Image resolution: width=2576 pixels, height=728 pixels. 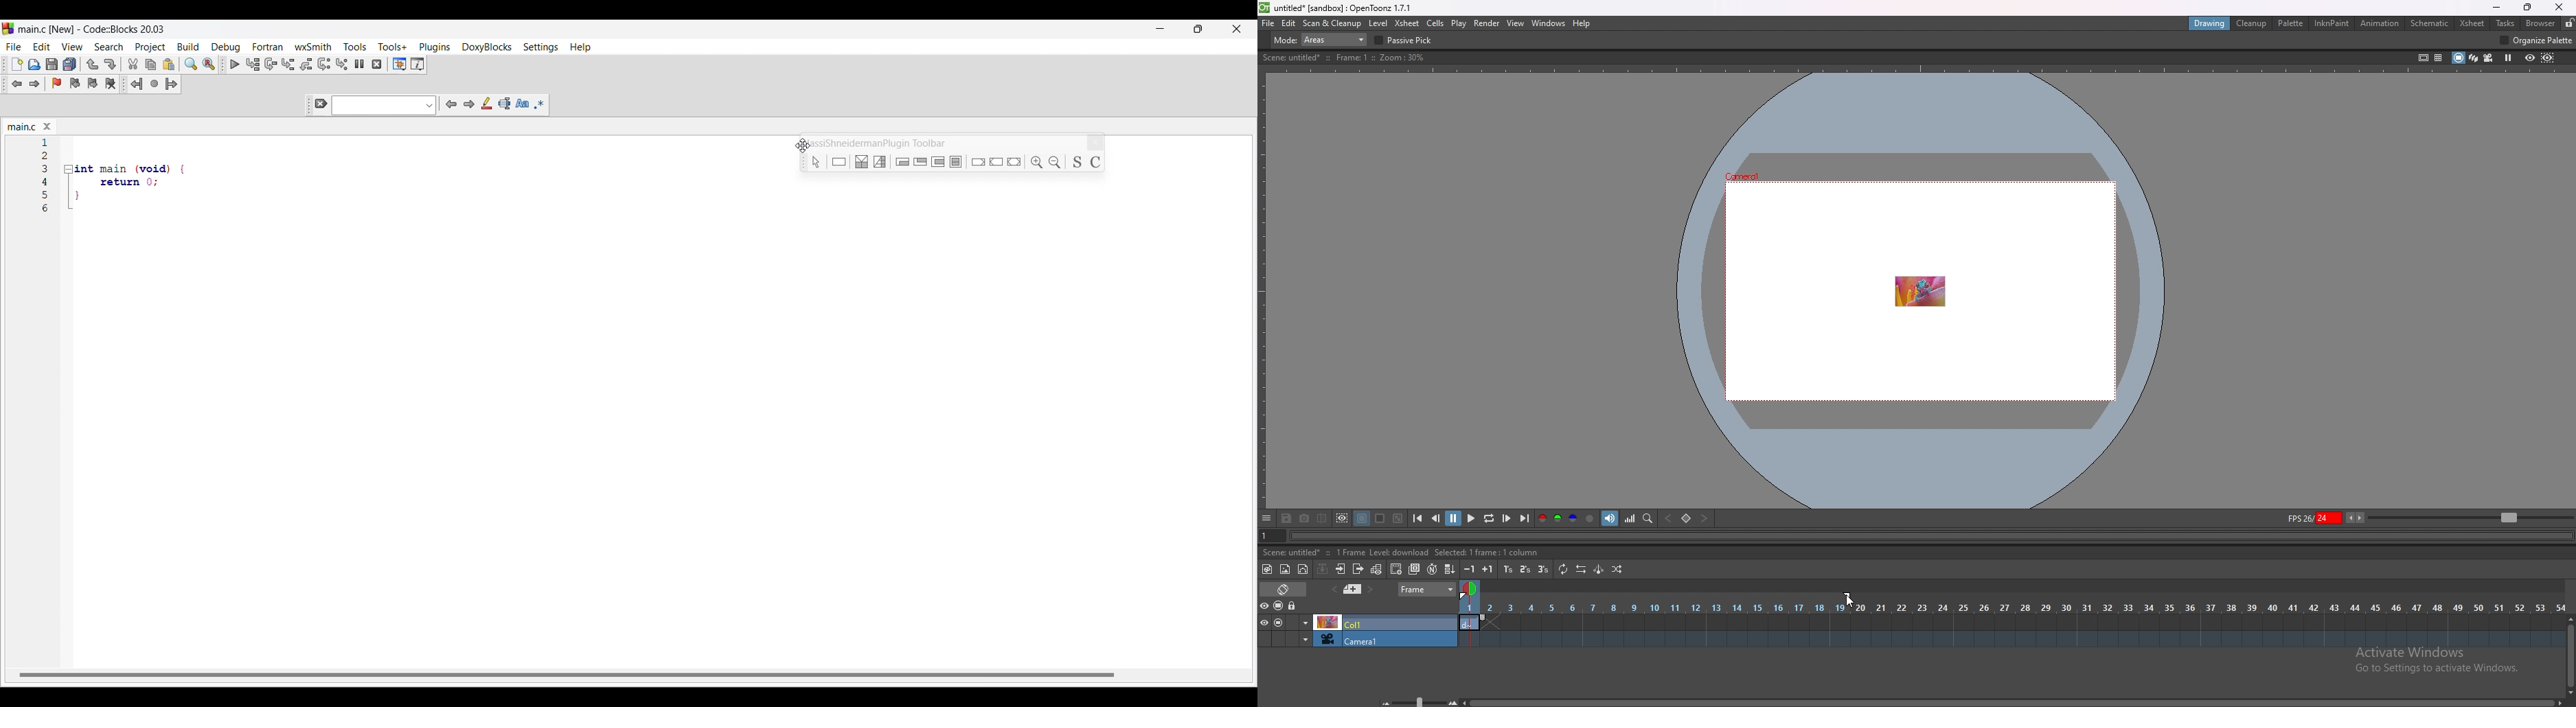 What do you see at coordinates (997, 160) in the screenshot?
I see `` at bounding box center [997, 160].